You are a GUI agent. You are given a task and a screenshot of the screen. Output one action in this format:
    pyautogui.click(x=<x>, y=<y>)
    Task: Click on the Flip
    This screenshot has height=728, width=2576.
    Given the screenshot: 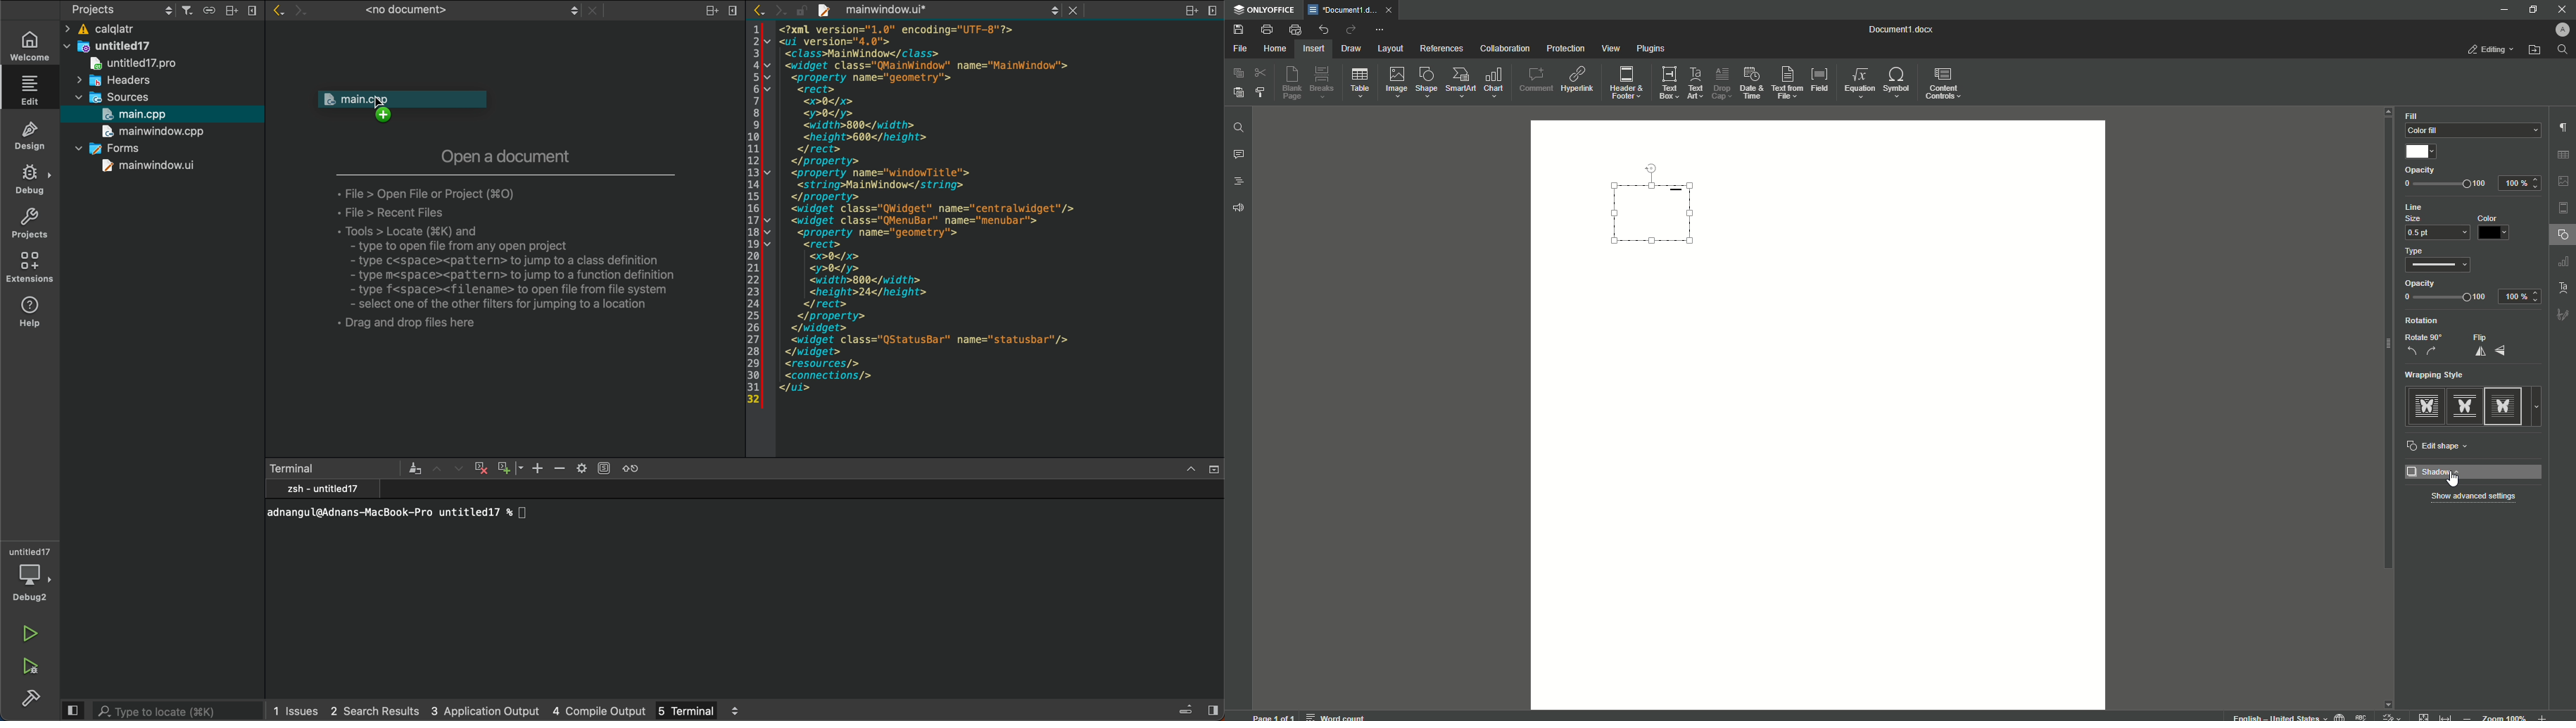 What is the action you would take?
    pyautogui.click(x=2492, y=345)
    